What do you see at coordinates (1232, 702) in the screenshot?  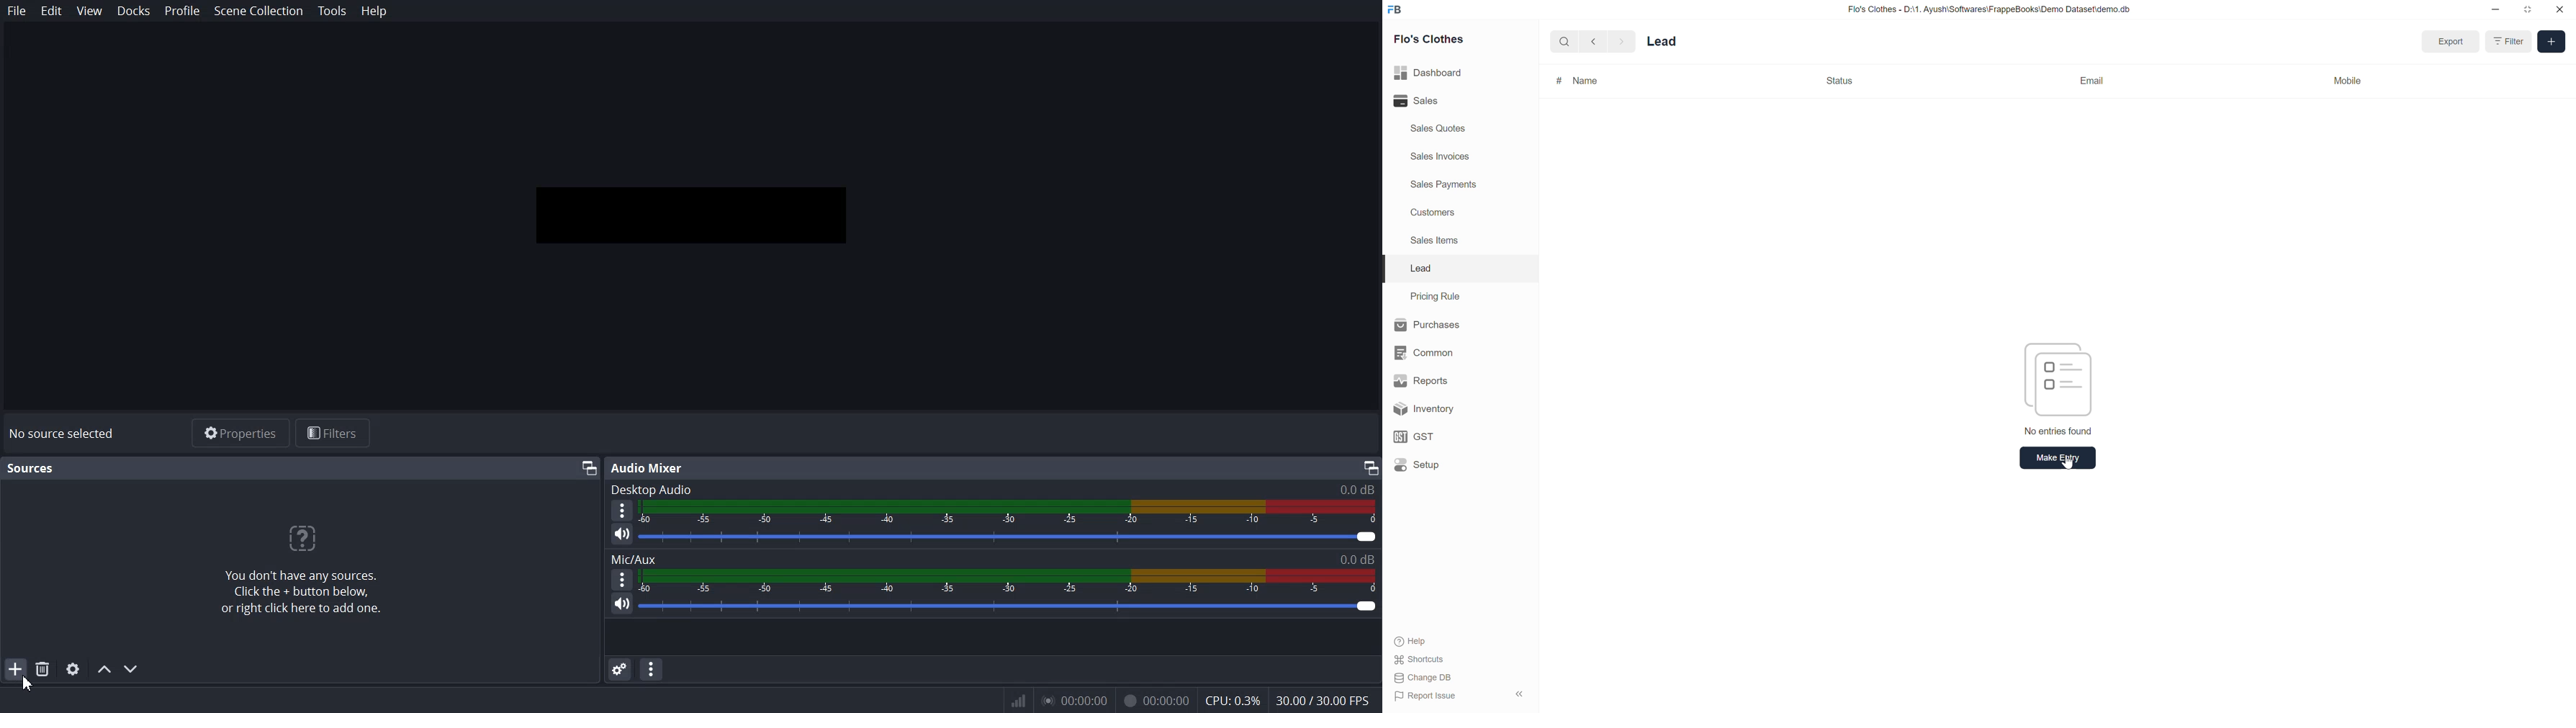 I see `CPU: 0.3%` at bounding box center [1232, 702].